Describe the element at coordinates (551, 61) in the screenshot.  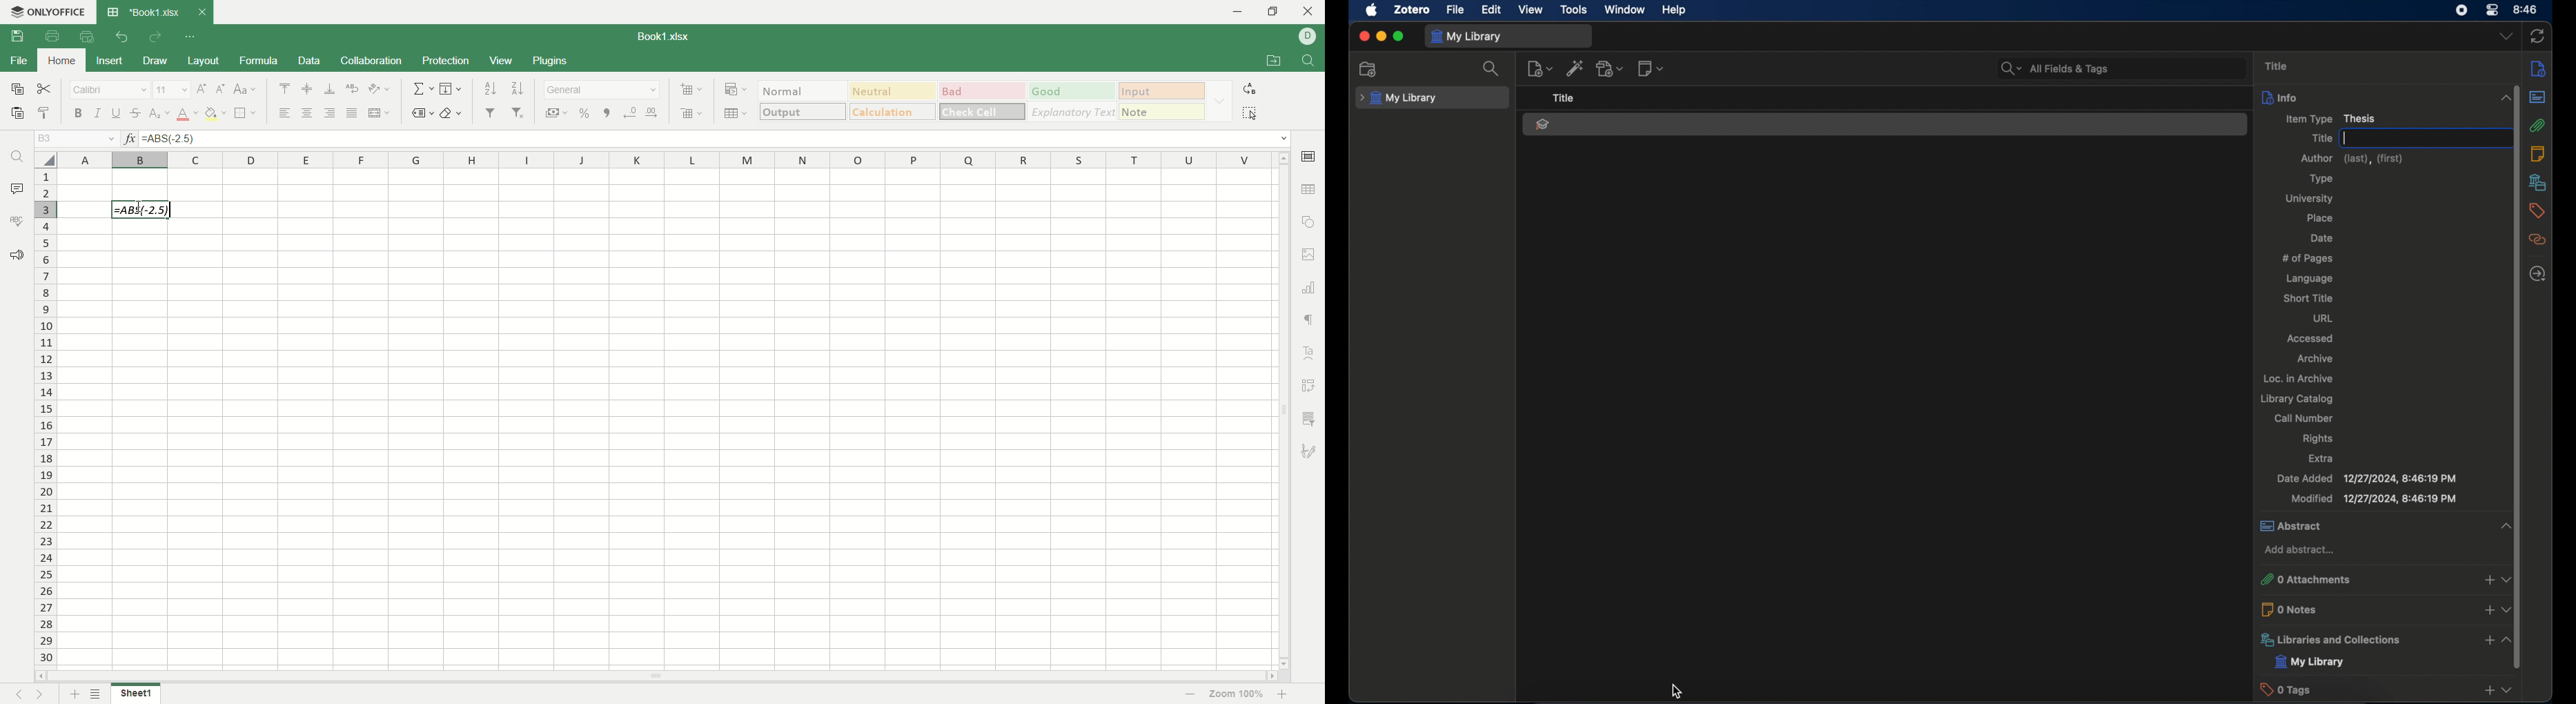
I see `plugins` at that location.